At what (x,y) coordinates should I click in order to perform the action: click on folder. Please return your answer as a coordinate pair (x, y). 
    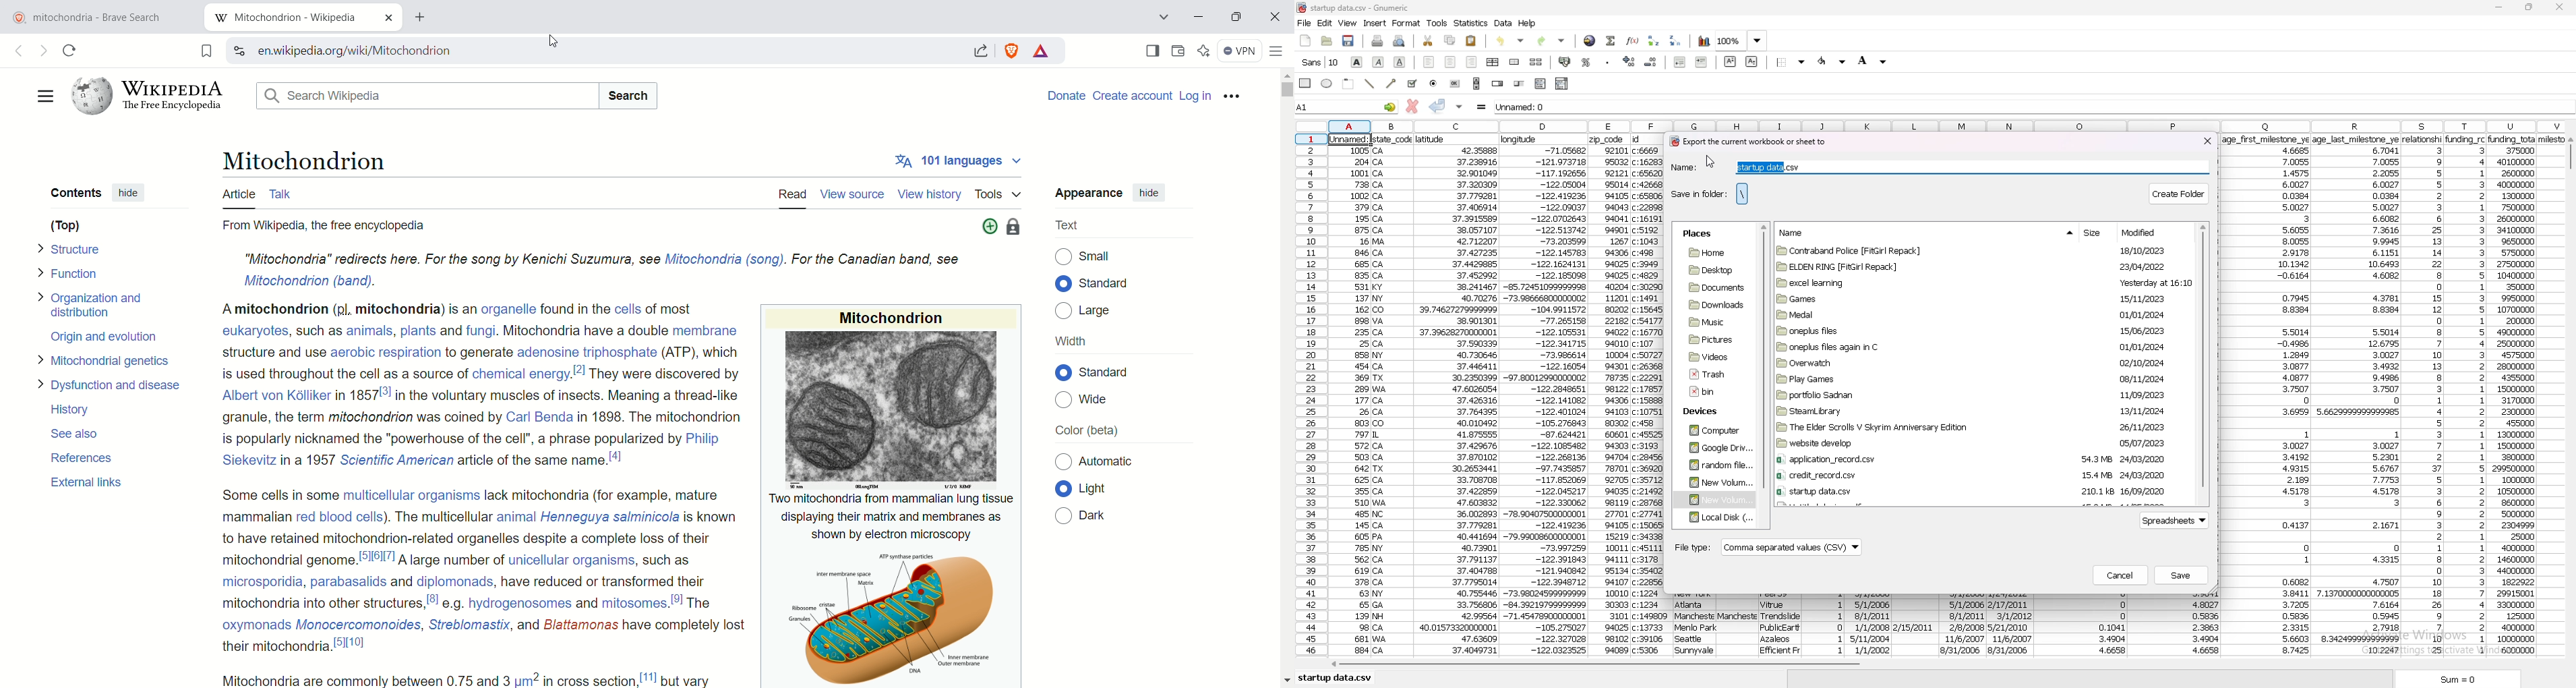
    Looking at the image, I should click on (1713, 500).